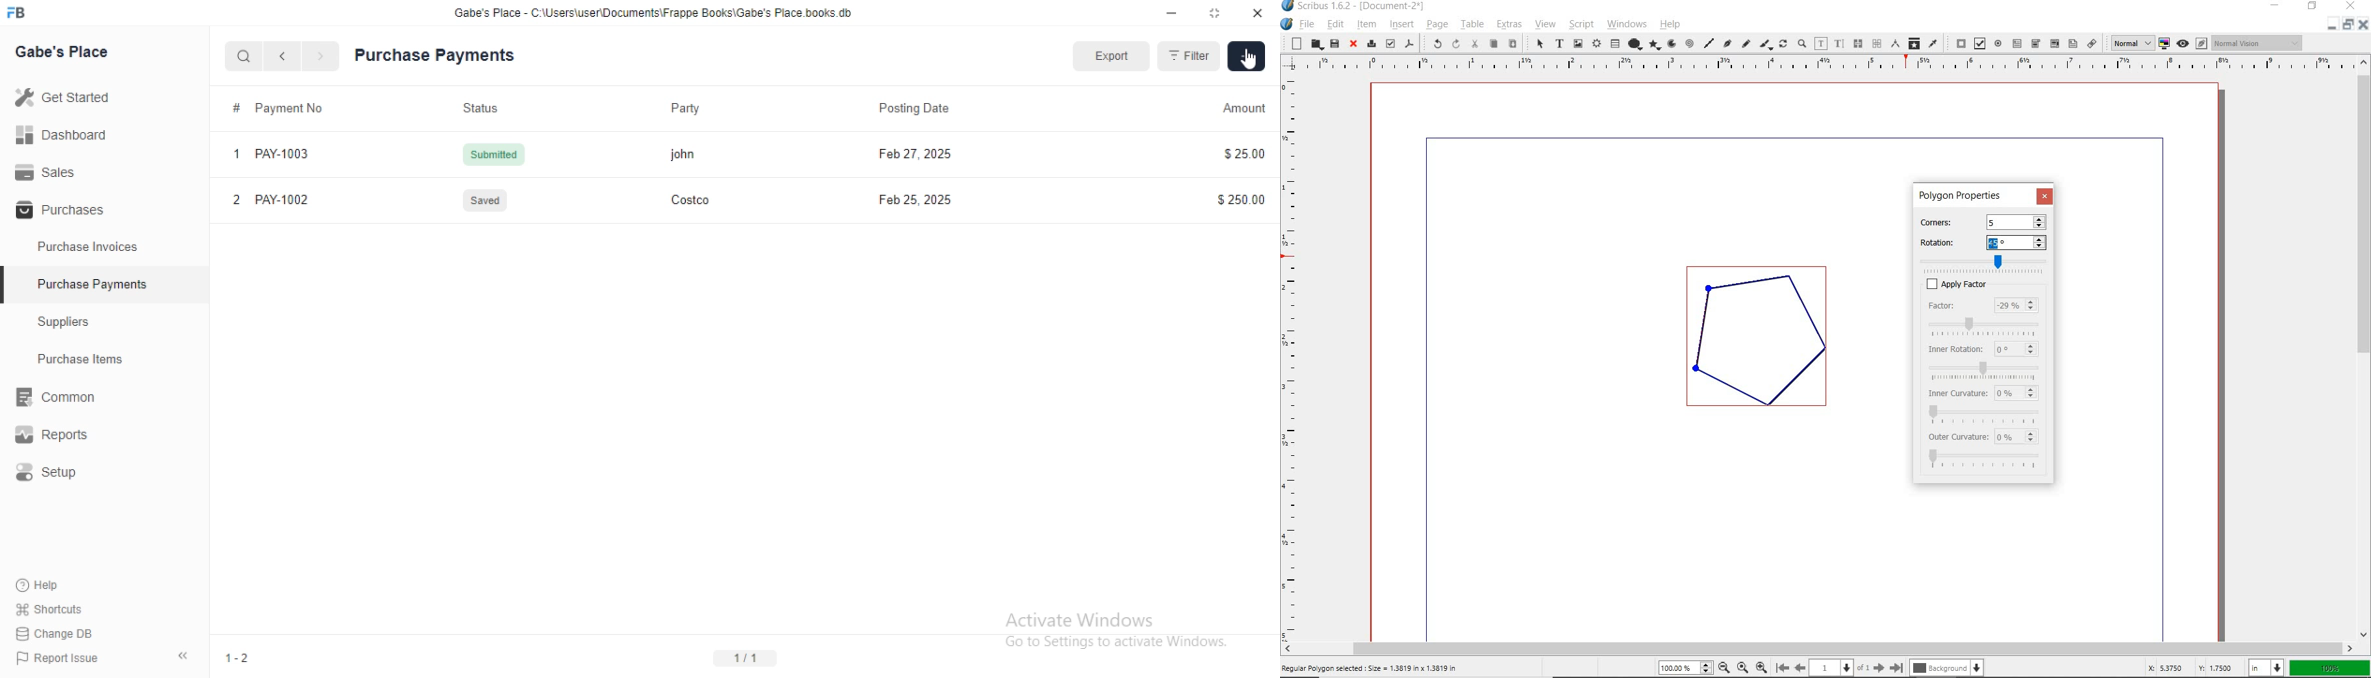  I want to click on table, so click(1472, 25).